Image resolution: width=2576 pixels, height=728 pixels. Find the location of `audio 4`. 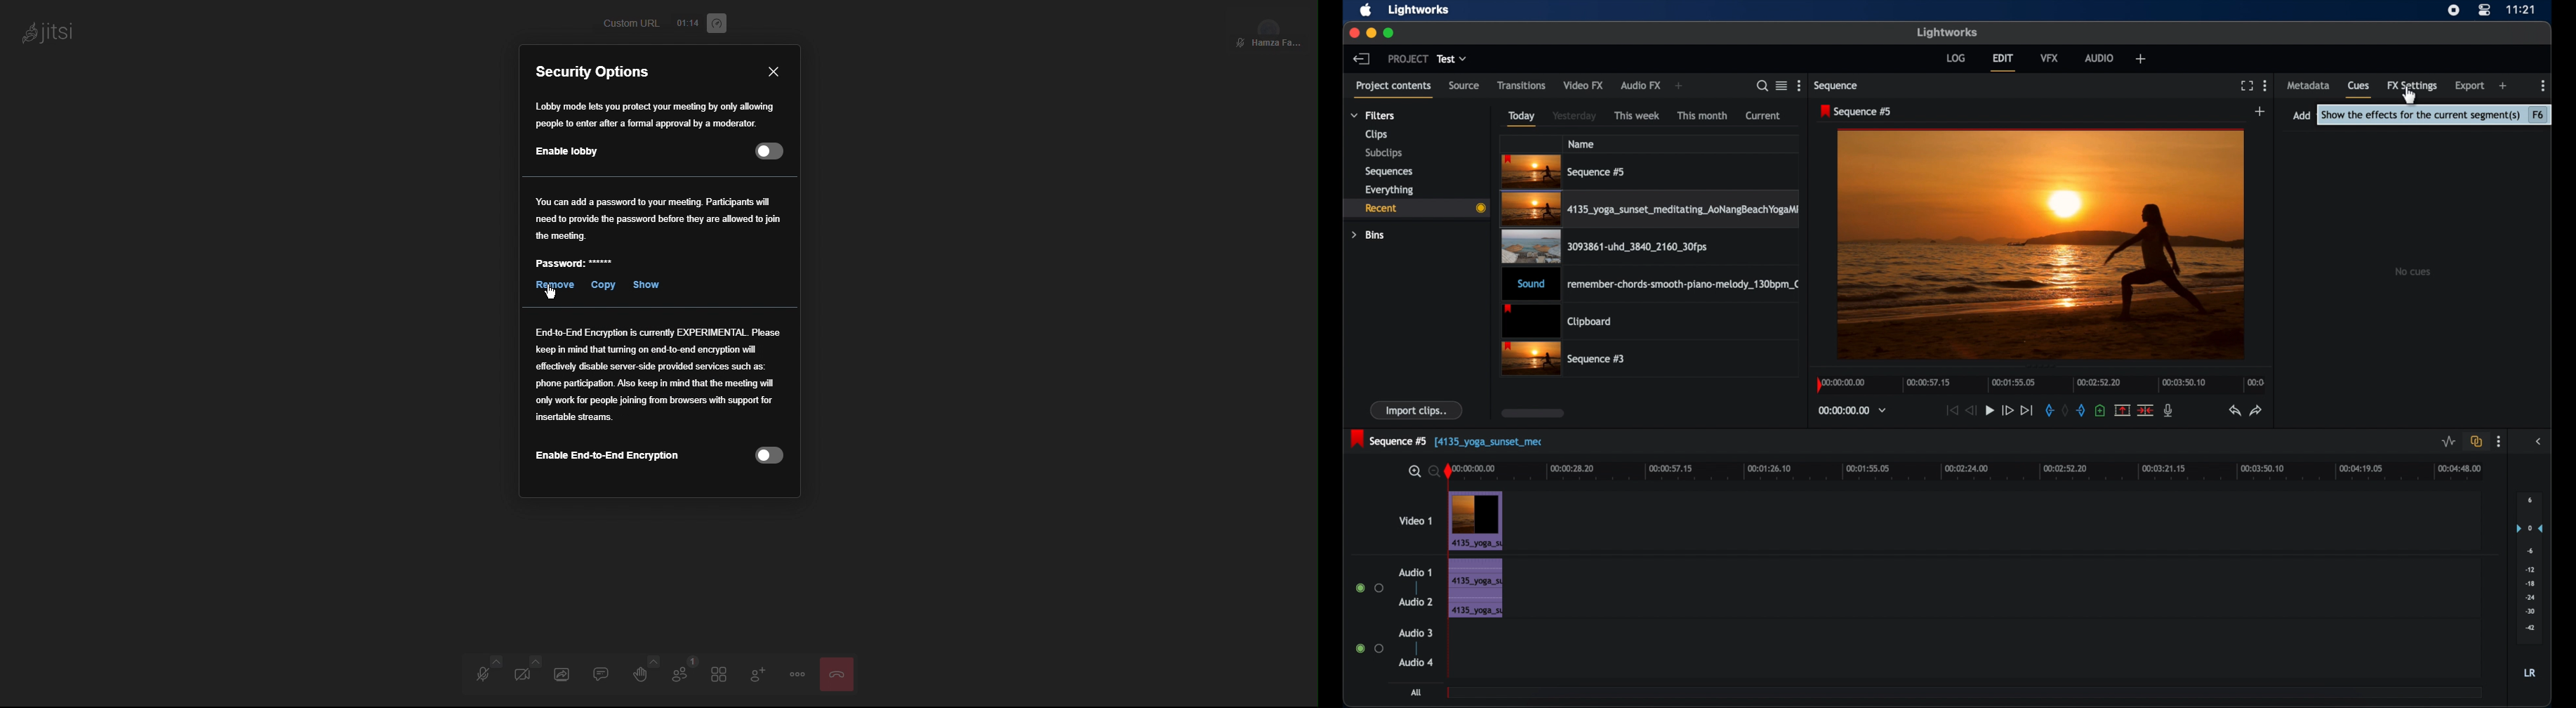

audio 4 is located at coordinates (1416, 661).